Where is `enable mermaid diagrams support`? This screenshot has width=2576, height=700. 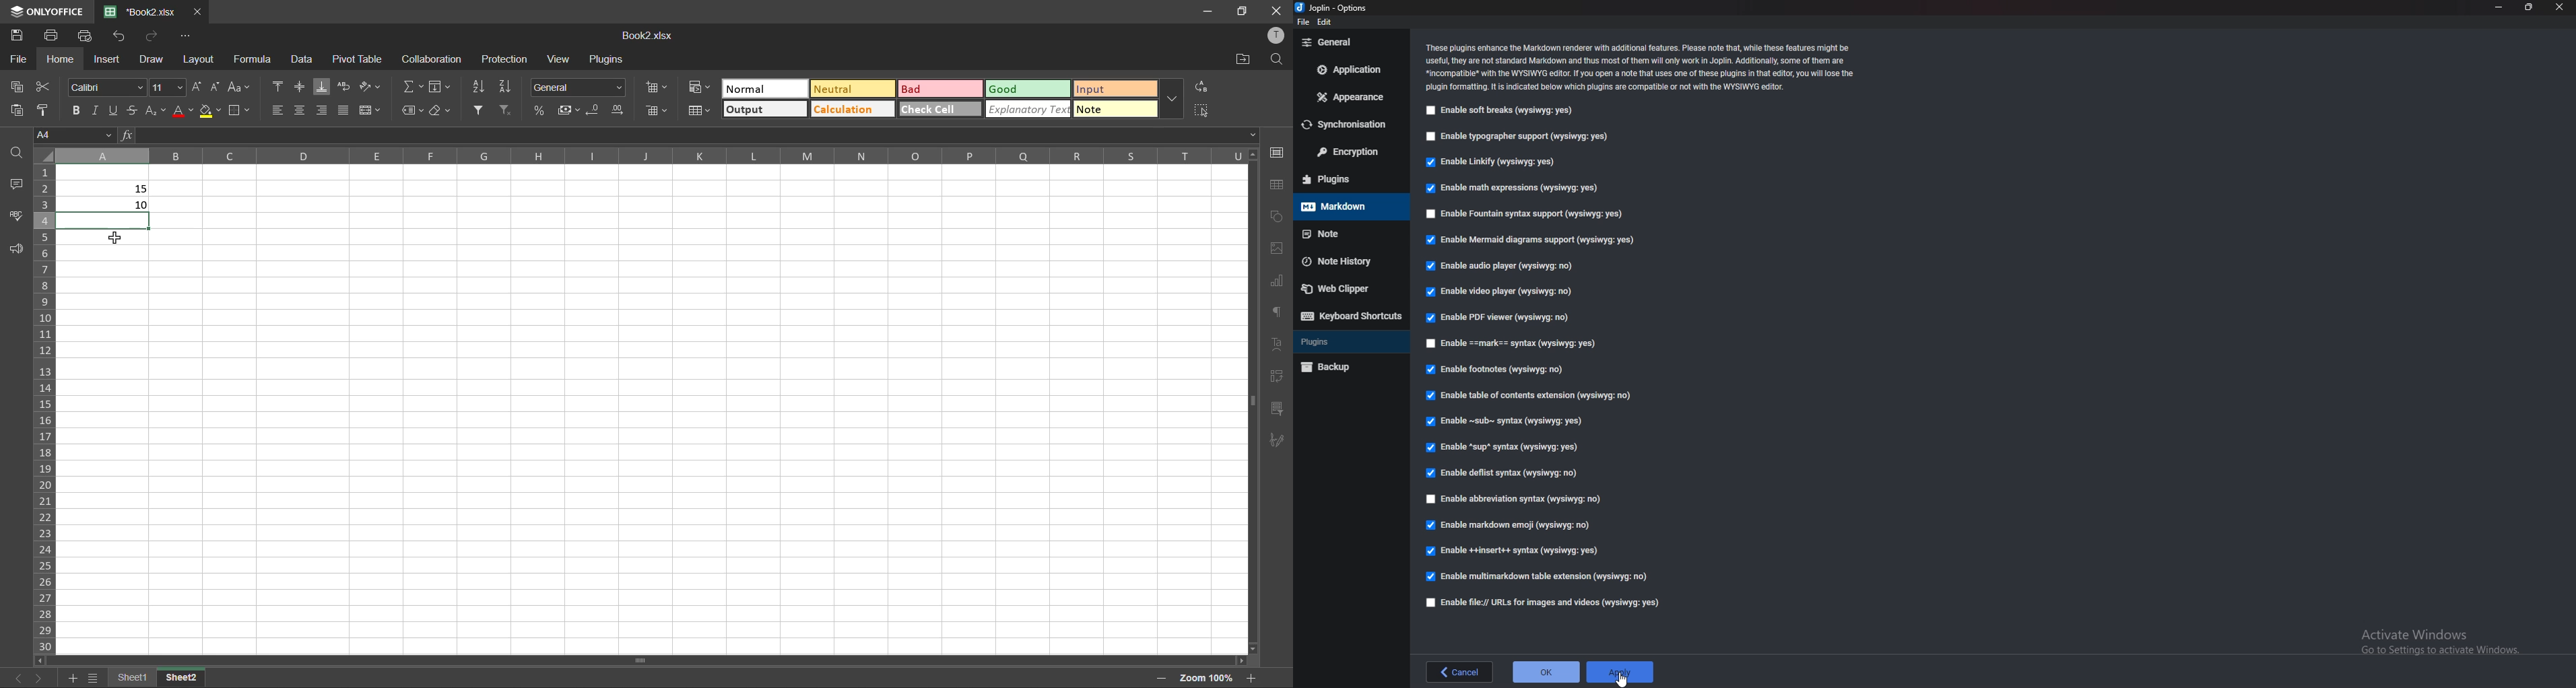 enable mermaid diagrams support is located at coordinates (1530, 240).